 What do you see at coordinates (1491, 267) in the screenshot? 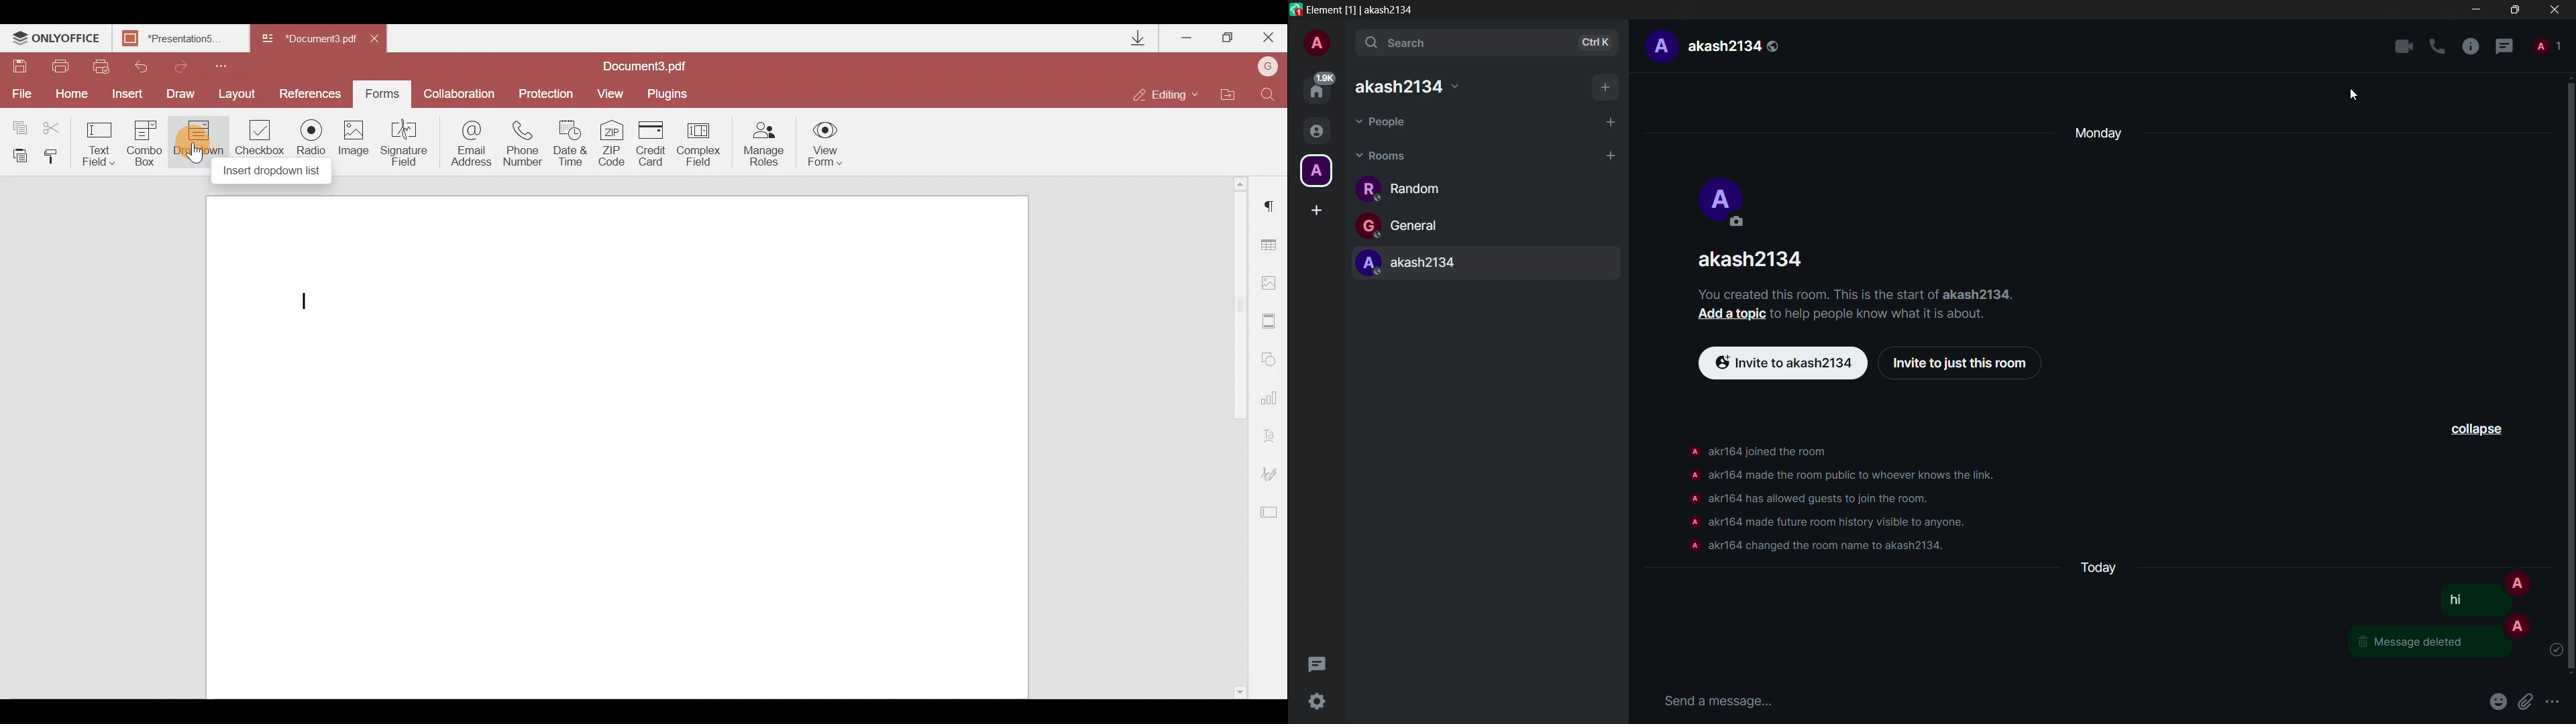
I see `akash2134` at bounding box center [1491, 267].